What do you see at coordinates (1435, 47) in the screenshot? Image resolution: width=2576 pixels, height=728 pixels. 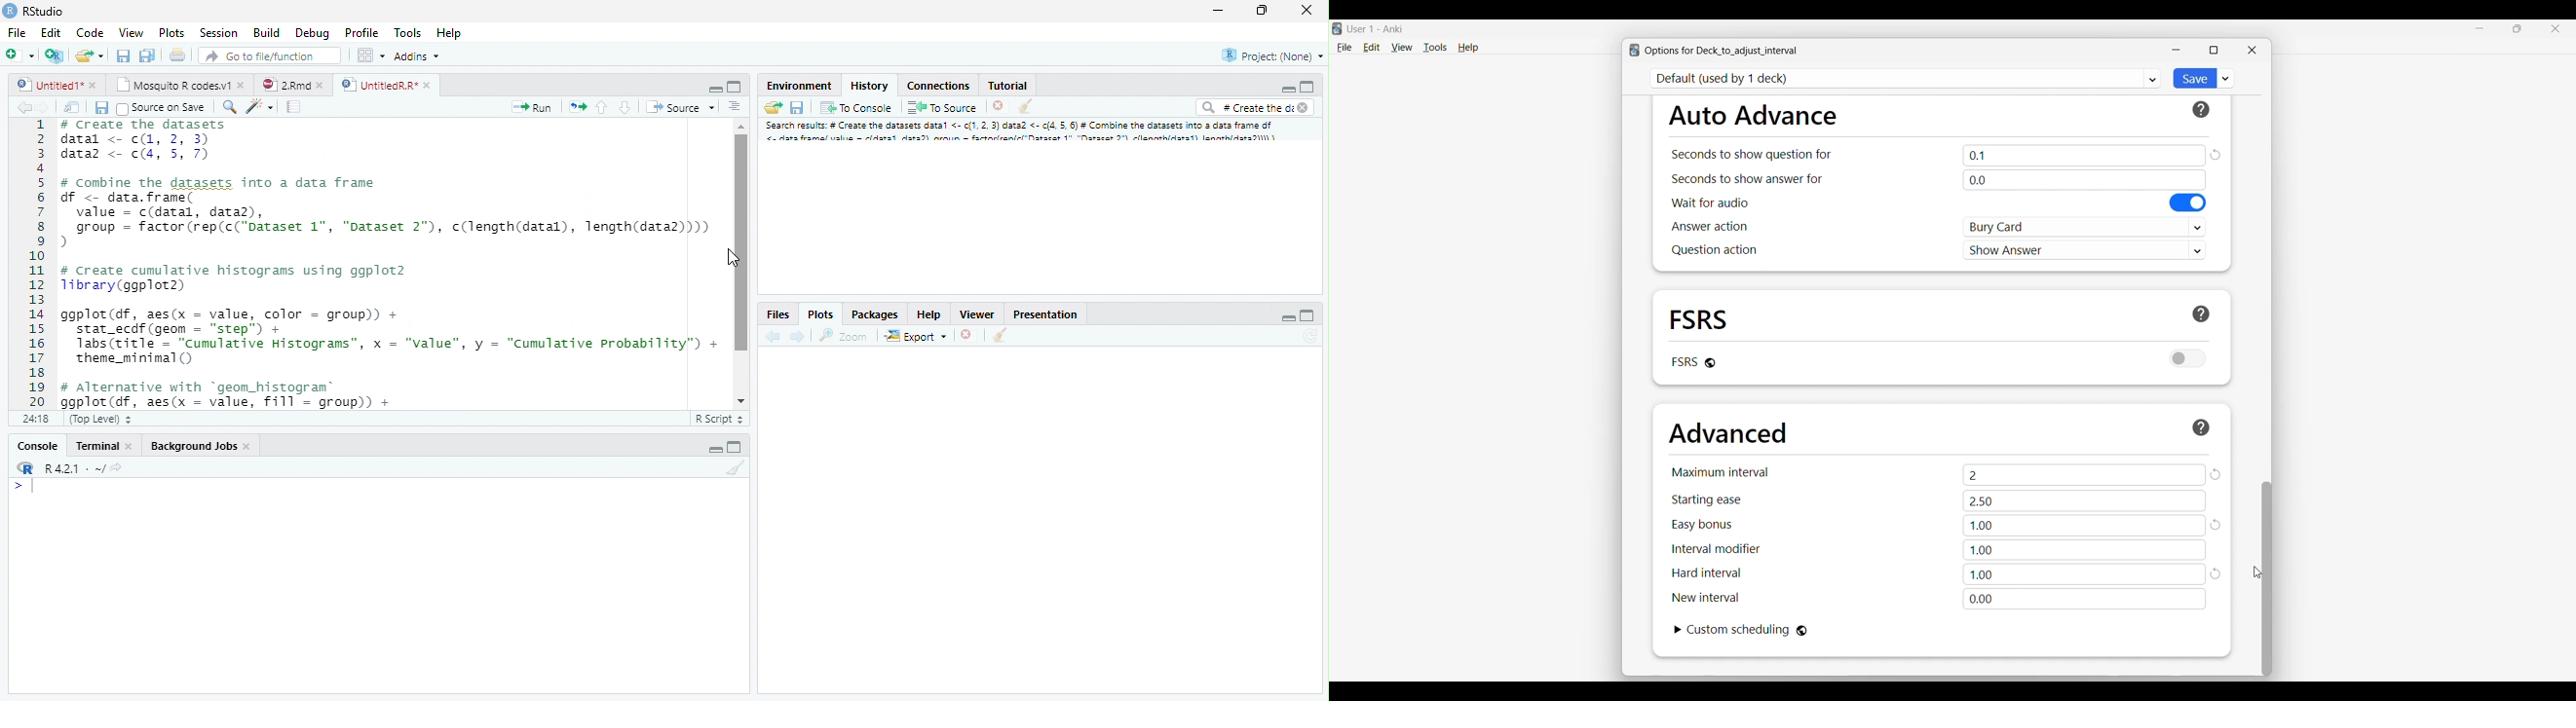 I see `Tools menu` at bounding box center [1435, 47].